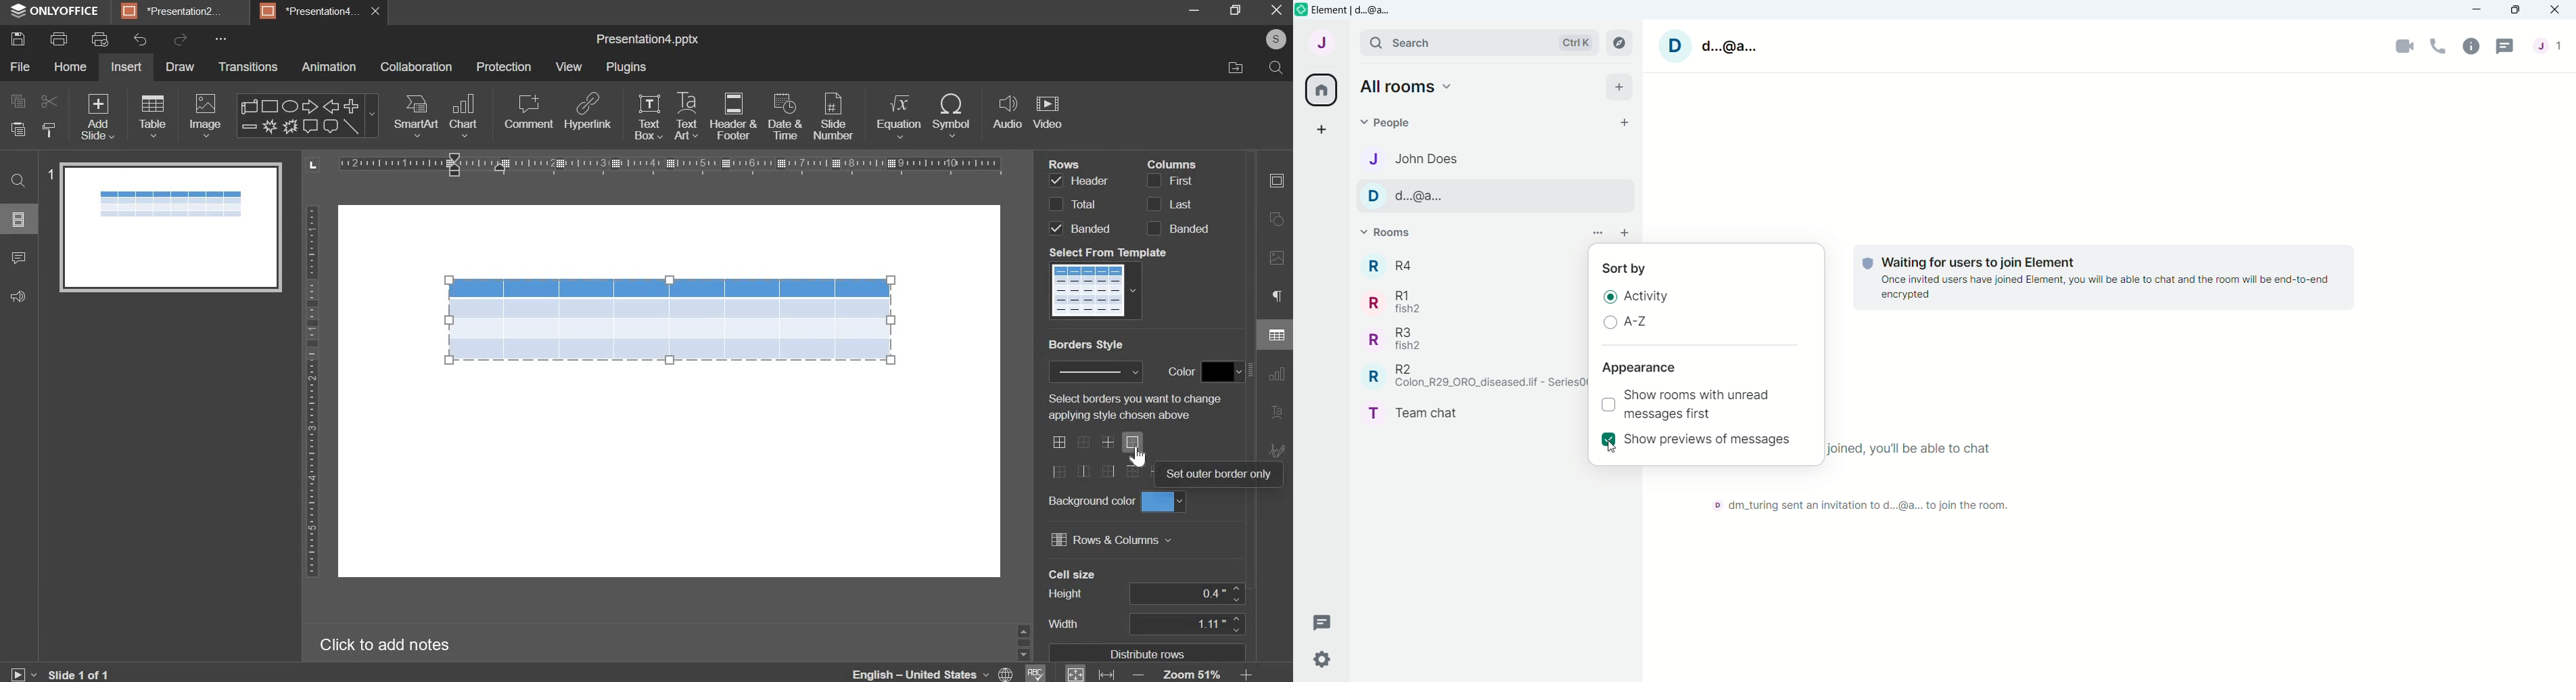  Describe the element at coordinates (651, 165) in the screenshot. I see `vertical scale` at that location.